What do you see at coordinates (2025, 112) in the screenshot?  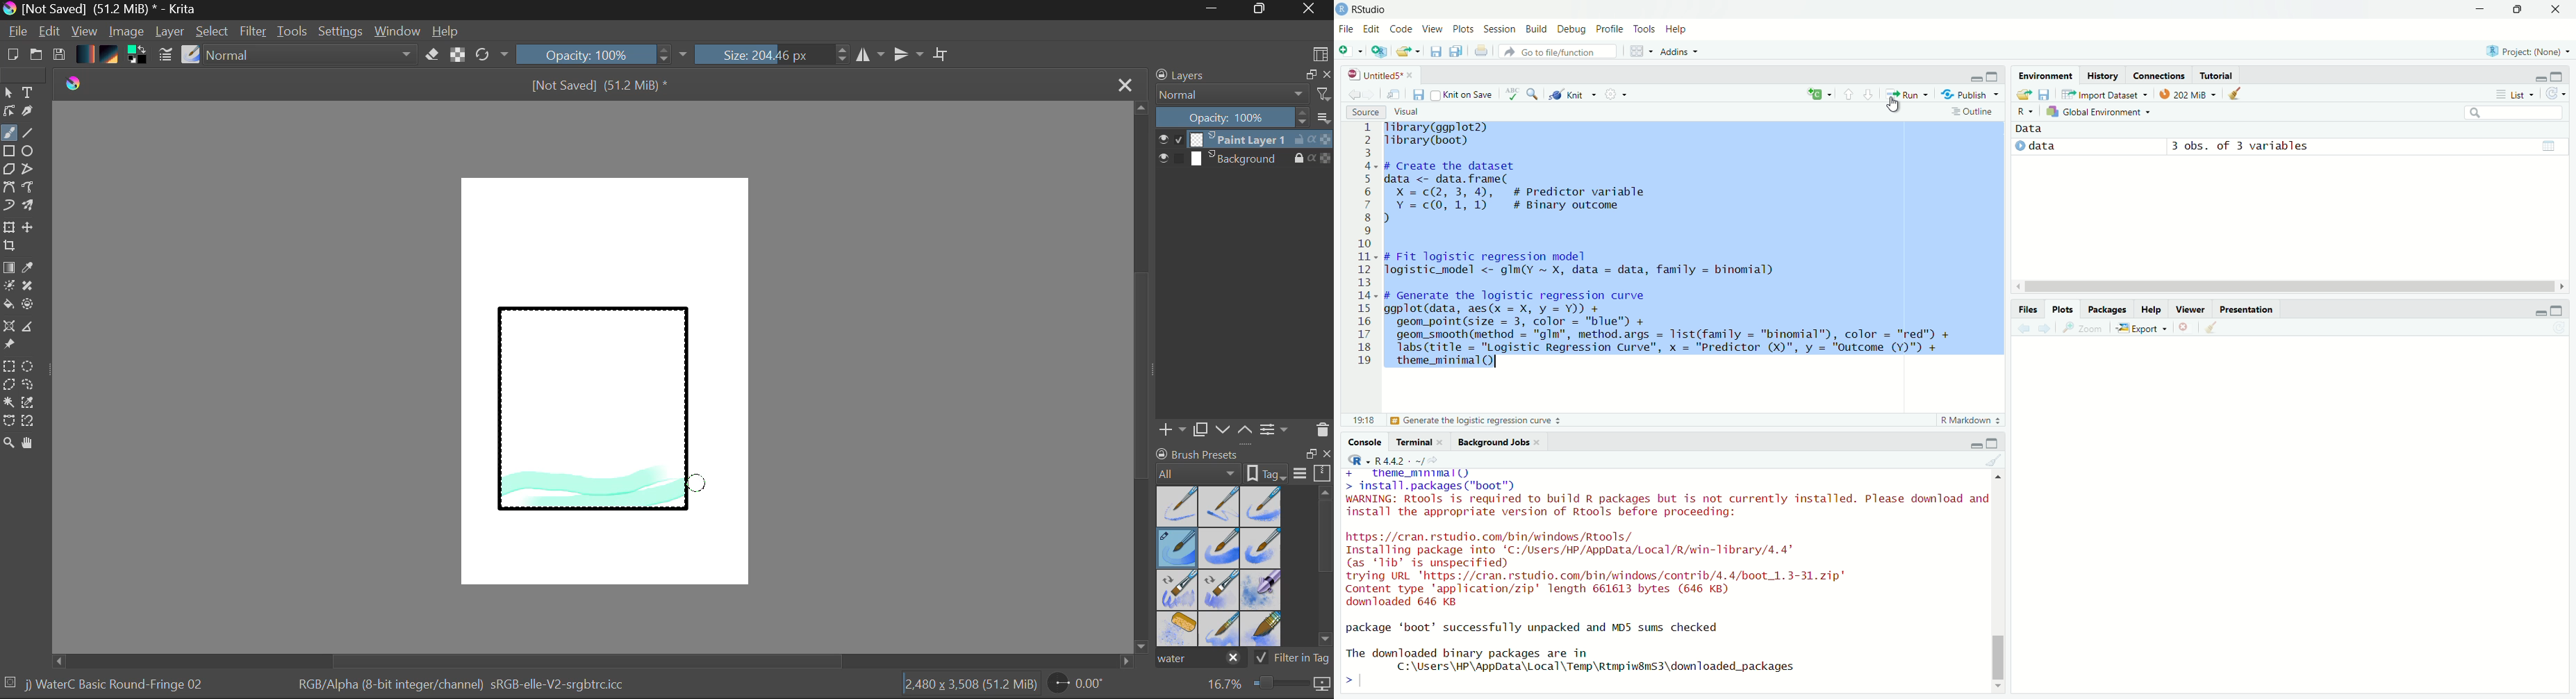 I see `R` at bounding box center [2025, 112].